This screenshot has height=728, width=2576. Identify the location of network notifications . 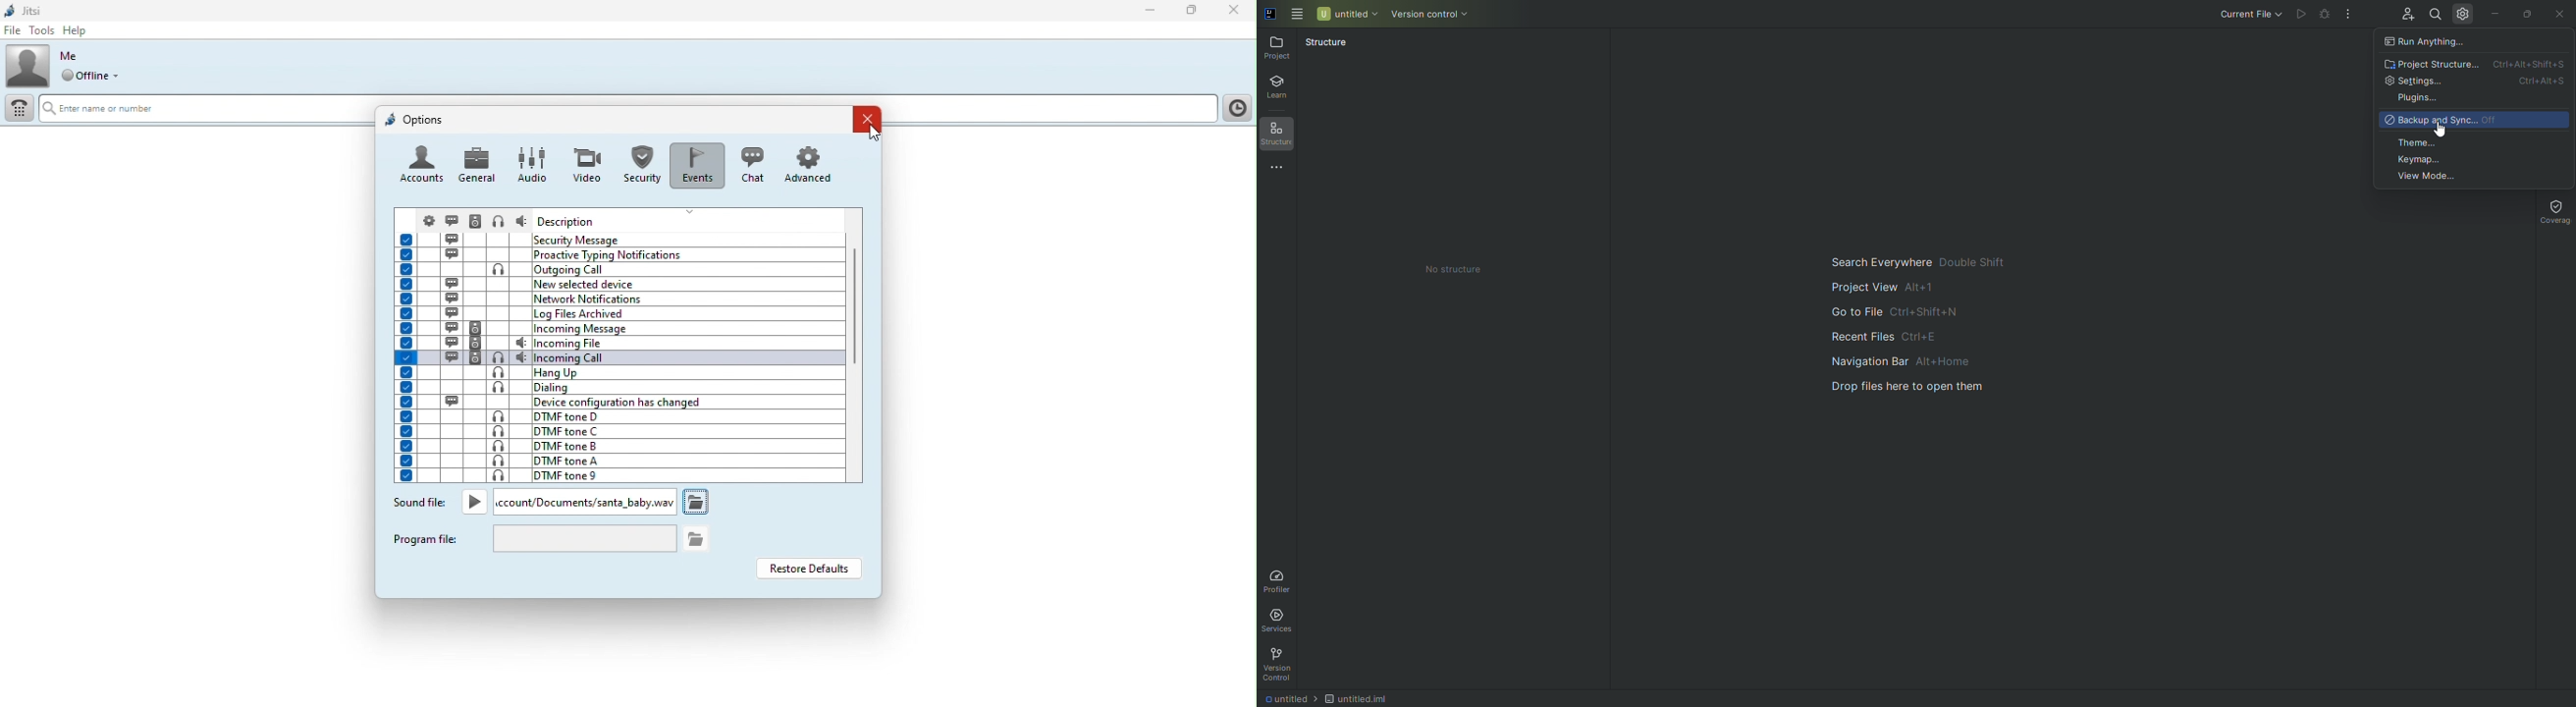
(617, 299).